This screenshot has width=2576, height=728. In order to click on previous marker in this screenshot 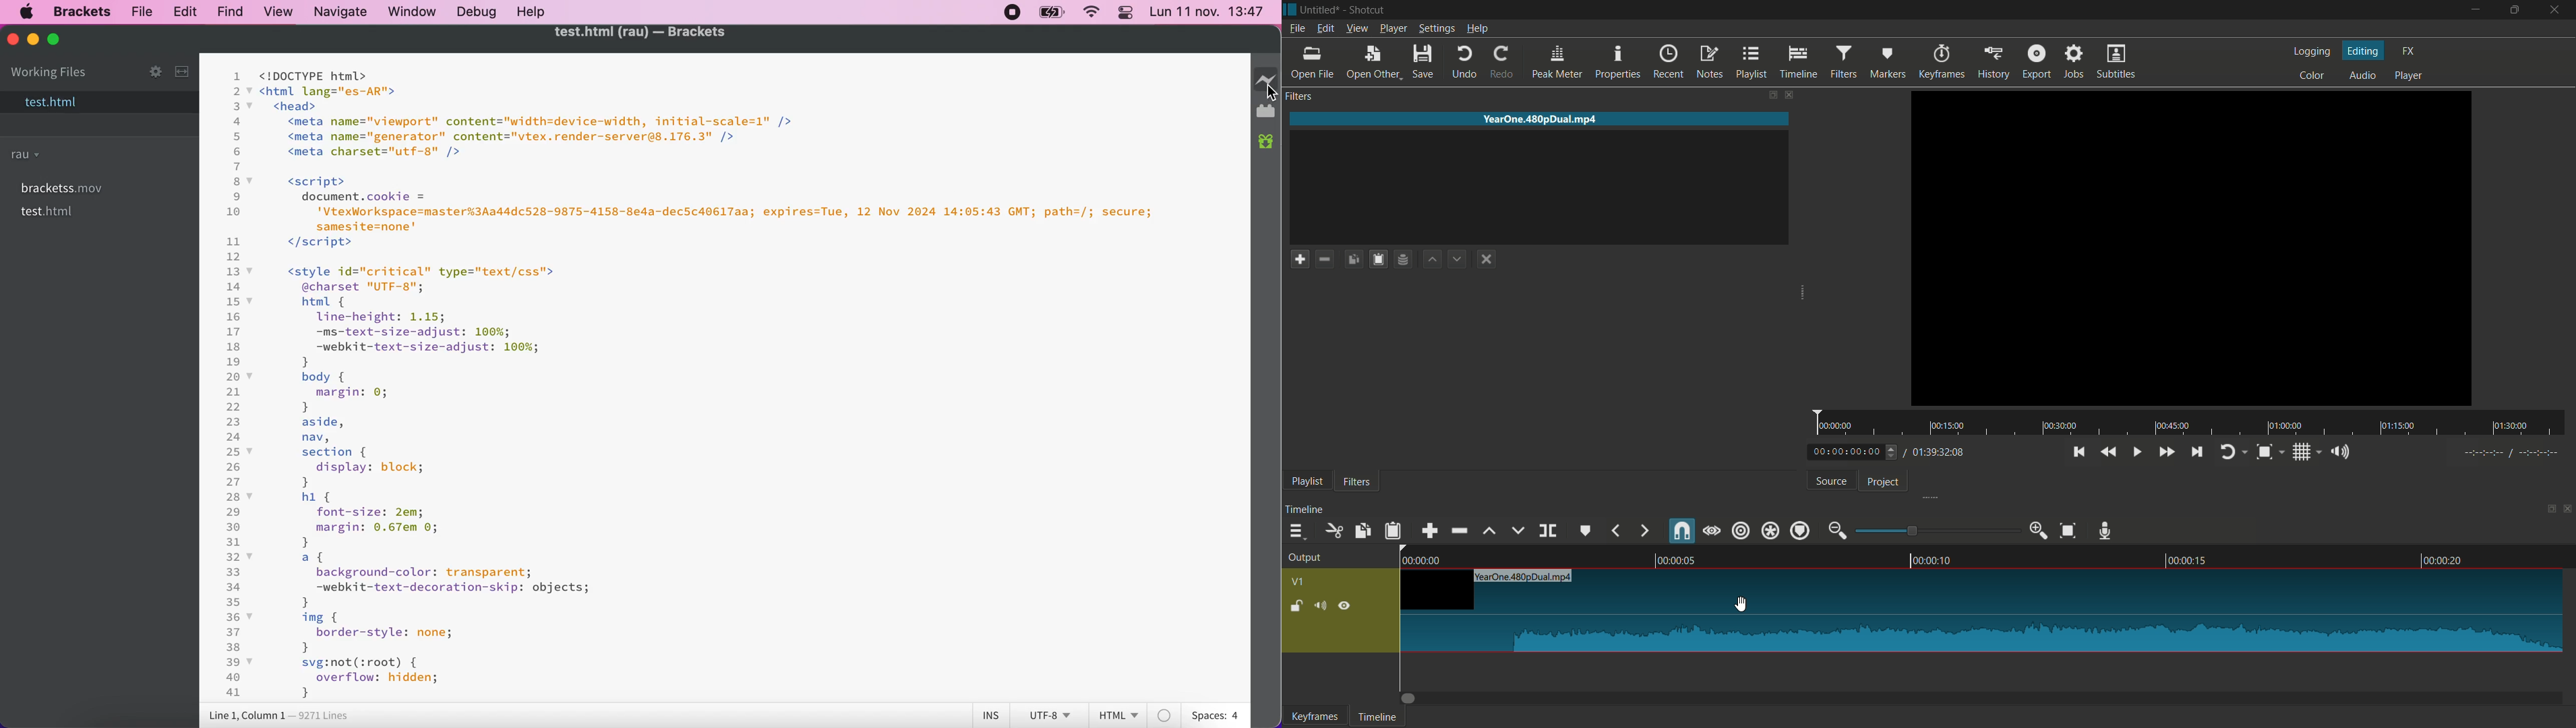, I will do `click(1616, 530)`.